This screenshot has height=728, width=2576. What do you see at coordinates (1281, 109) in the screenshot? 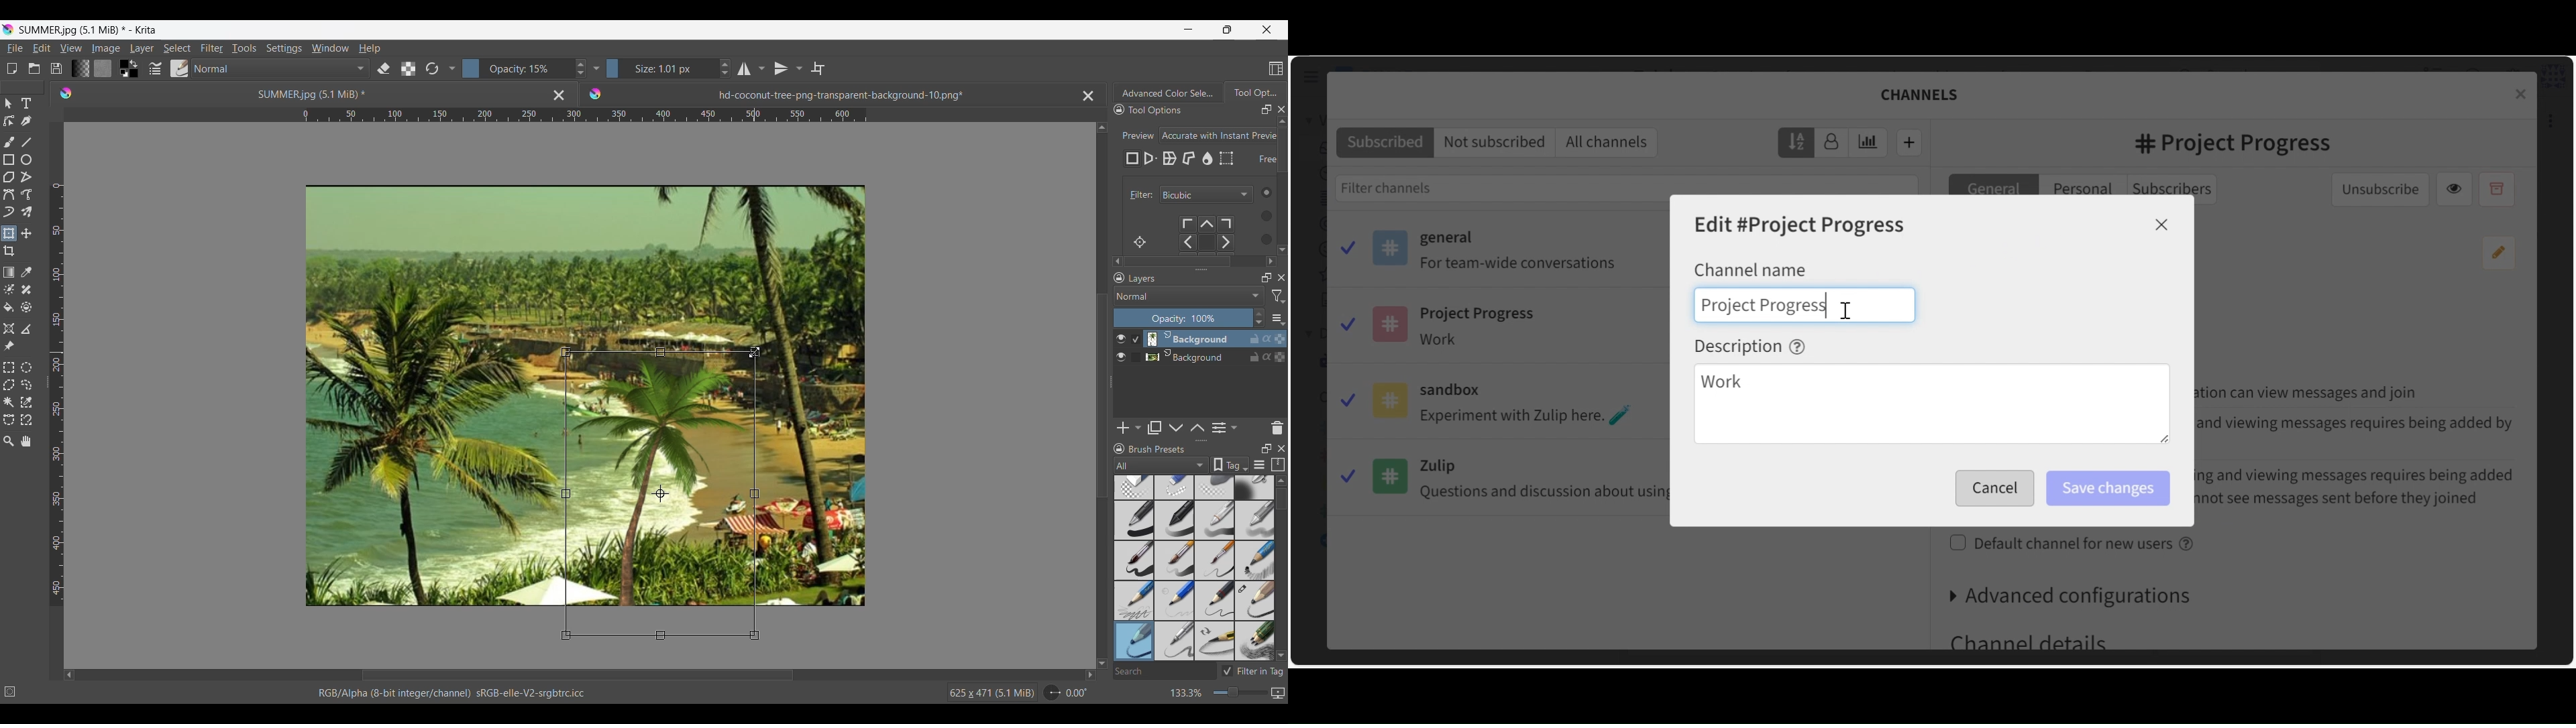
I see `Close docker` at bounding box center [1281, 109].